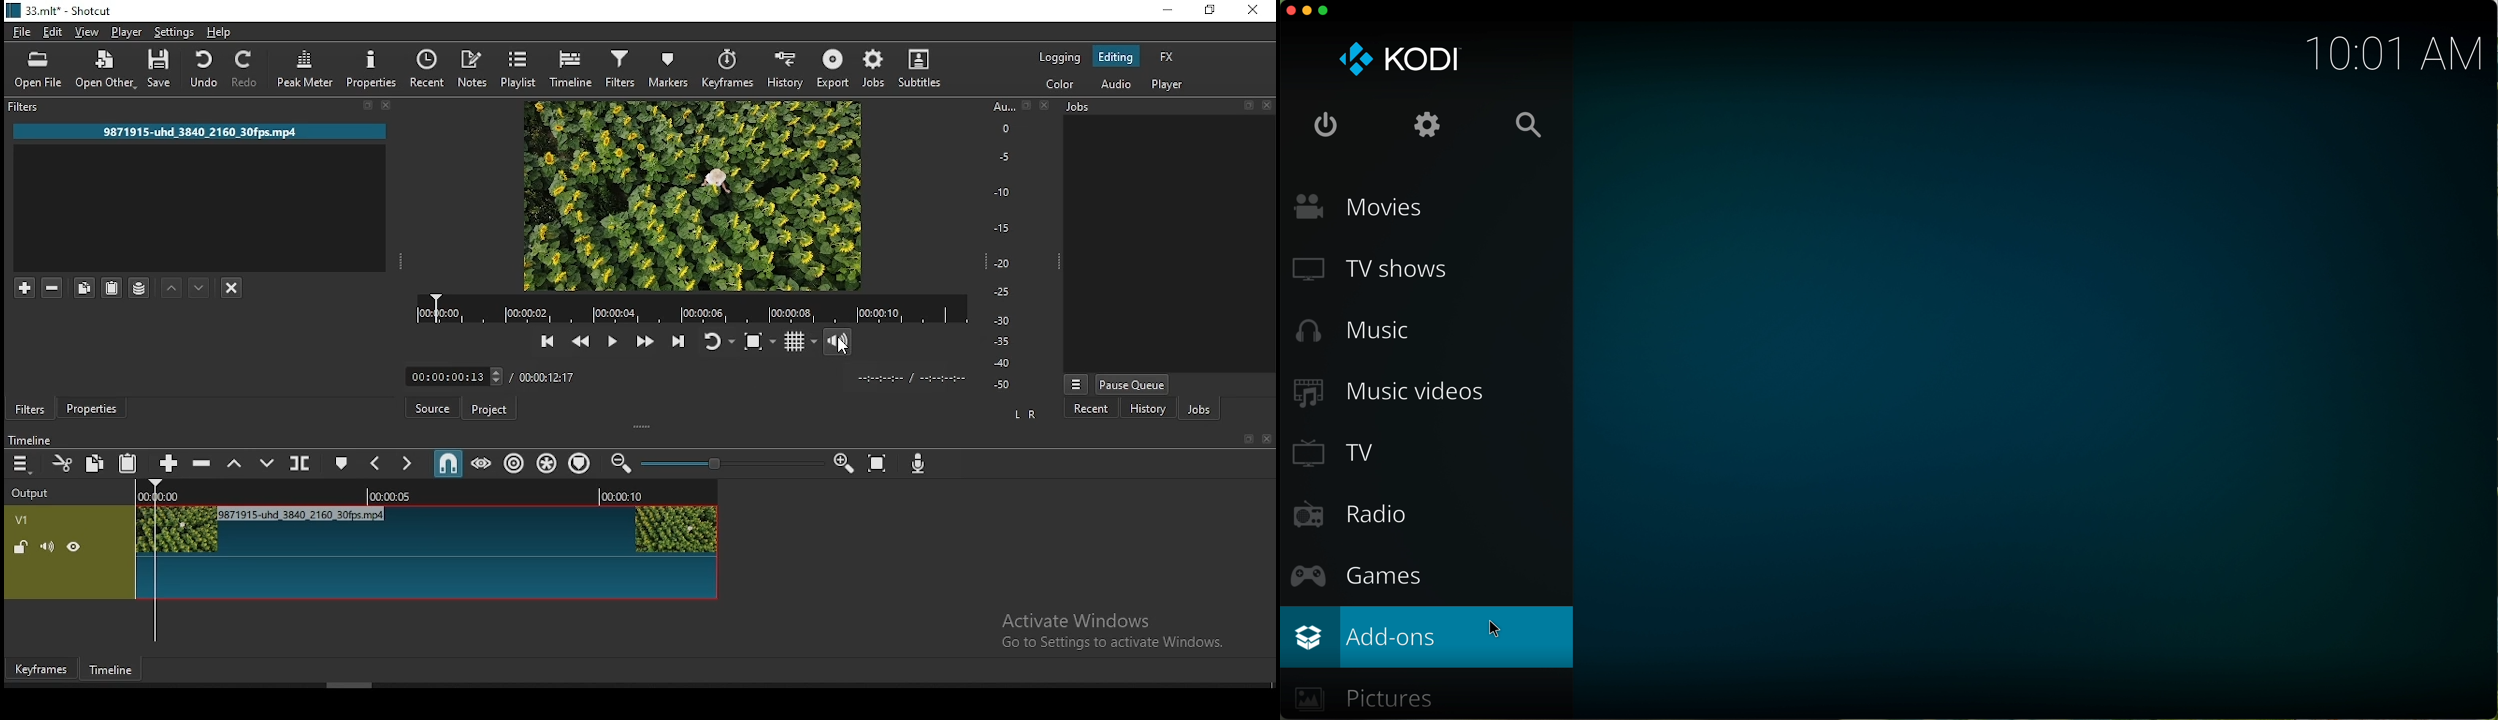  Describe the element at coordinates (205, 465) in the screenshot. I see `ripple delete` at that location.